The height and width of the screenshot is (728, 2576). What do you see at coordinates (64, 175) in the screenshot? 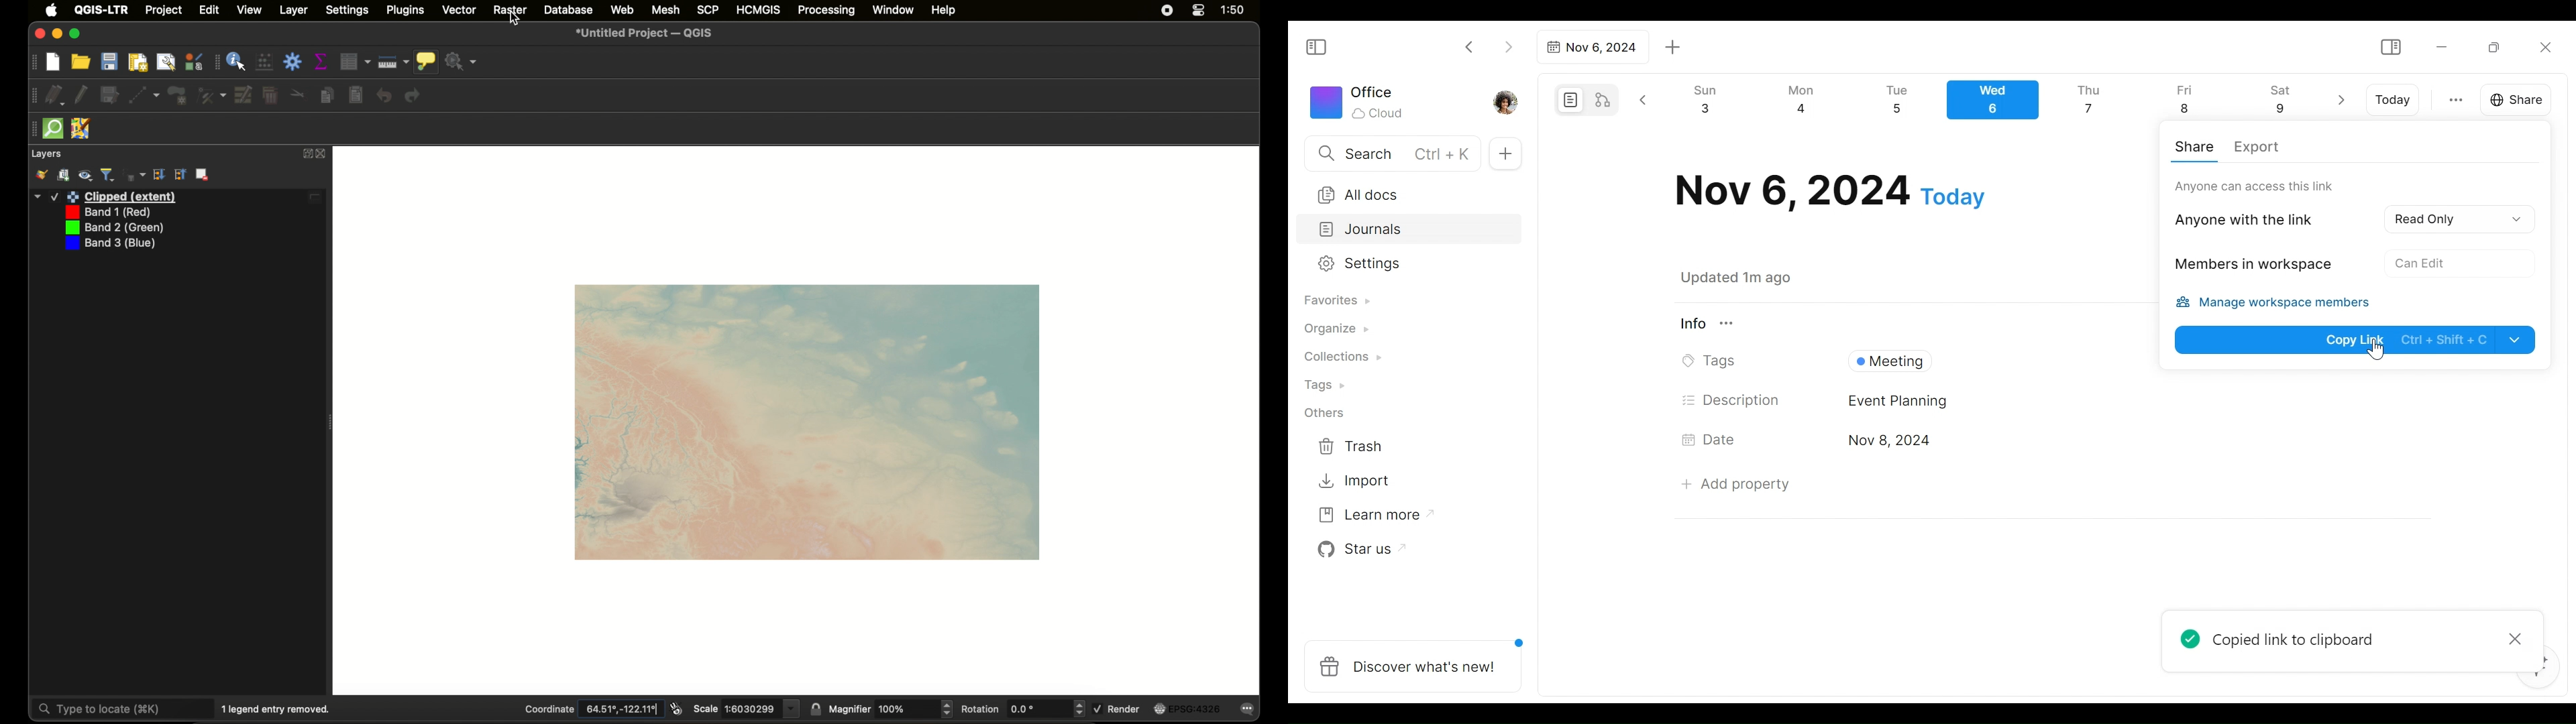
I see `add group` at bounding box center [64, 175].